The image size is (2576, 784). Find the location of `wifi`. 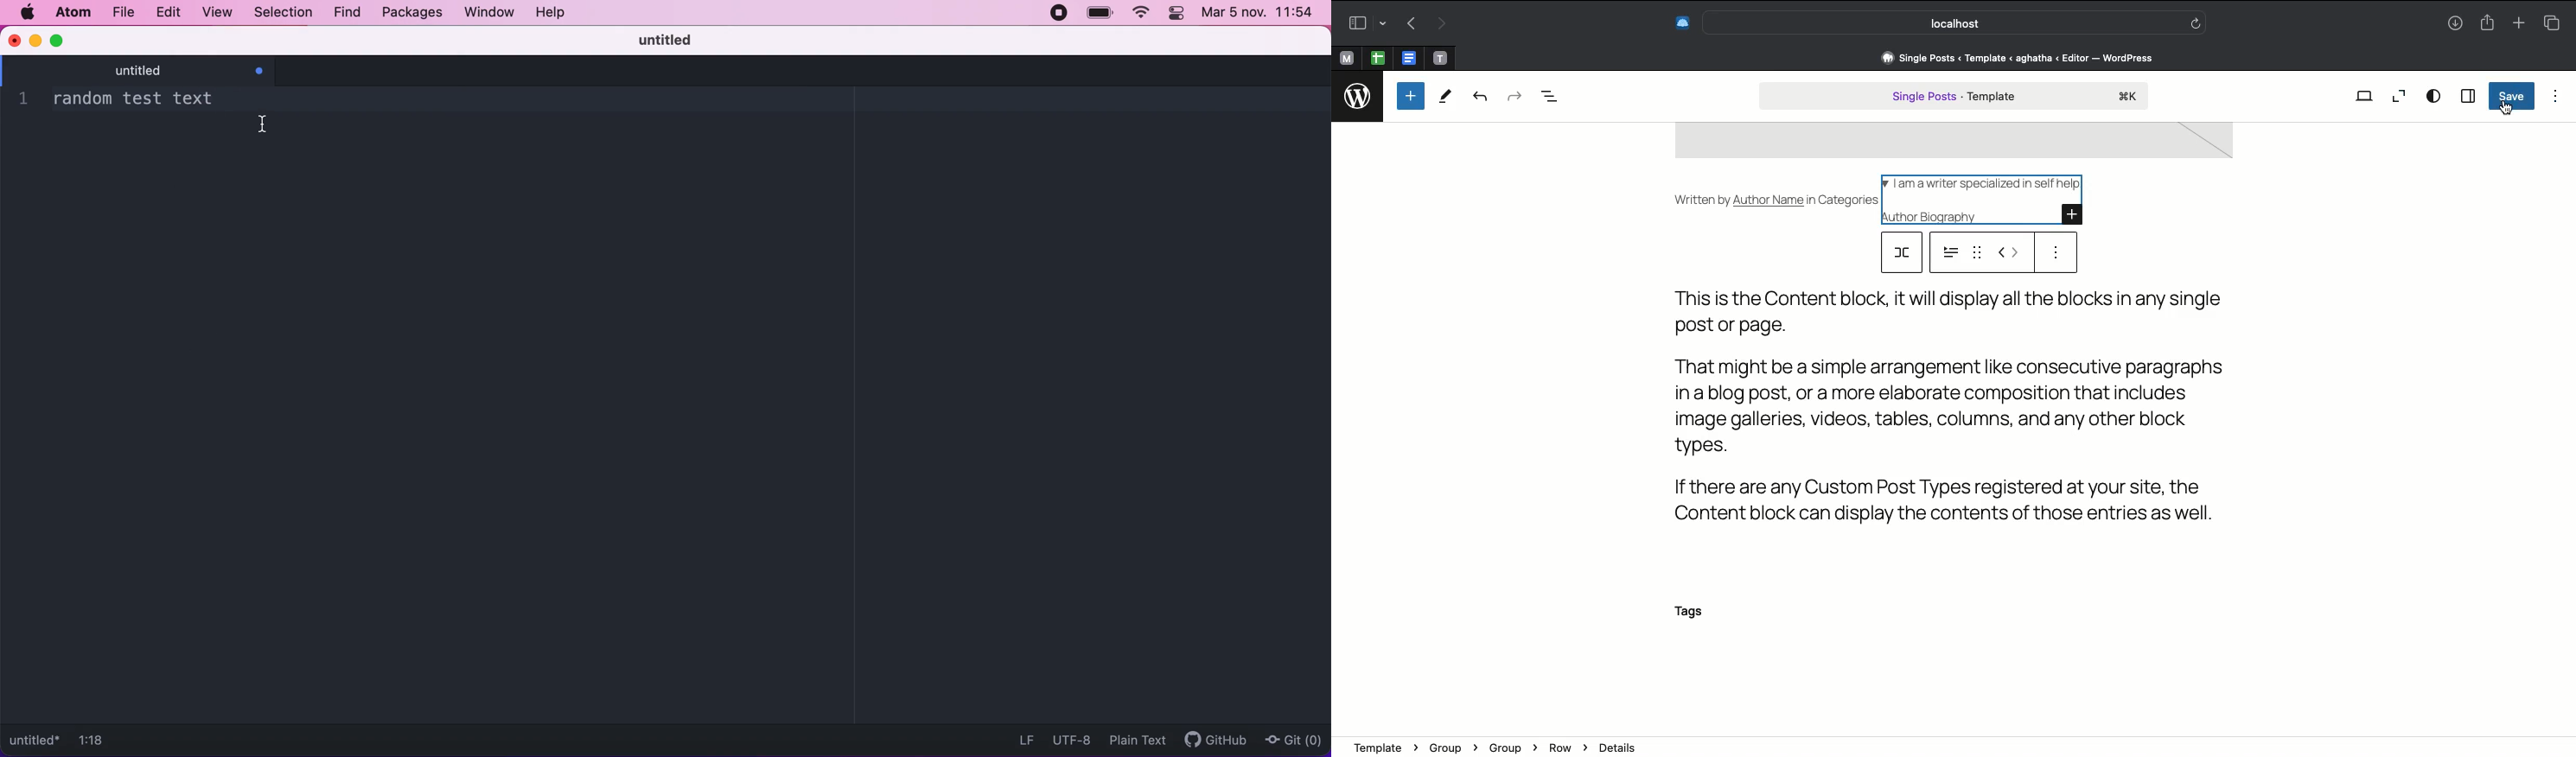

wifi is located at coordinates (1139, 15).